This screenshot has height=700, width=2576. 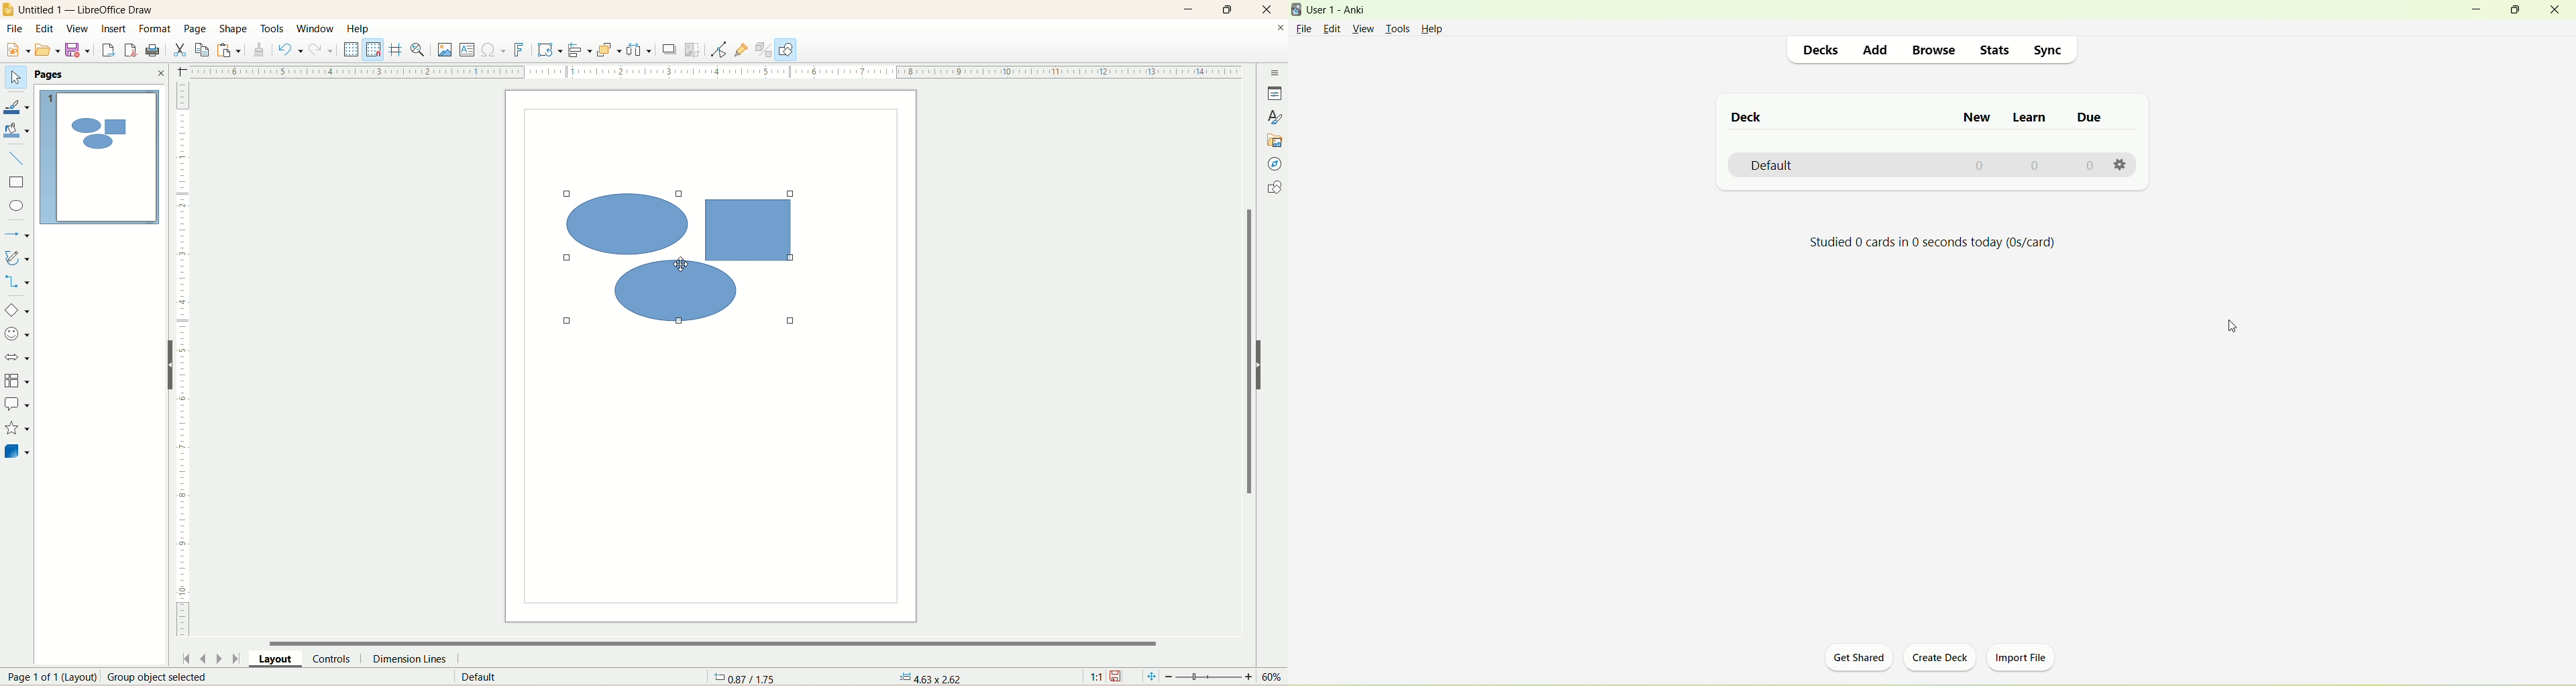 What do you see at coordinates (17, 161) in the screenshot?
I see `insert line` at bounding box center [17, 161].